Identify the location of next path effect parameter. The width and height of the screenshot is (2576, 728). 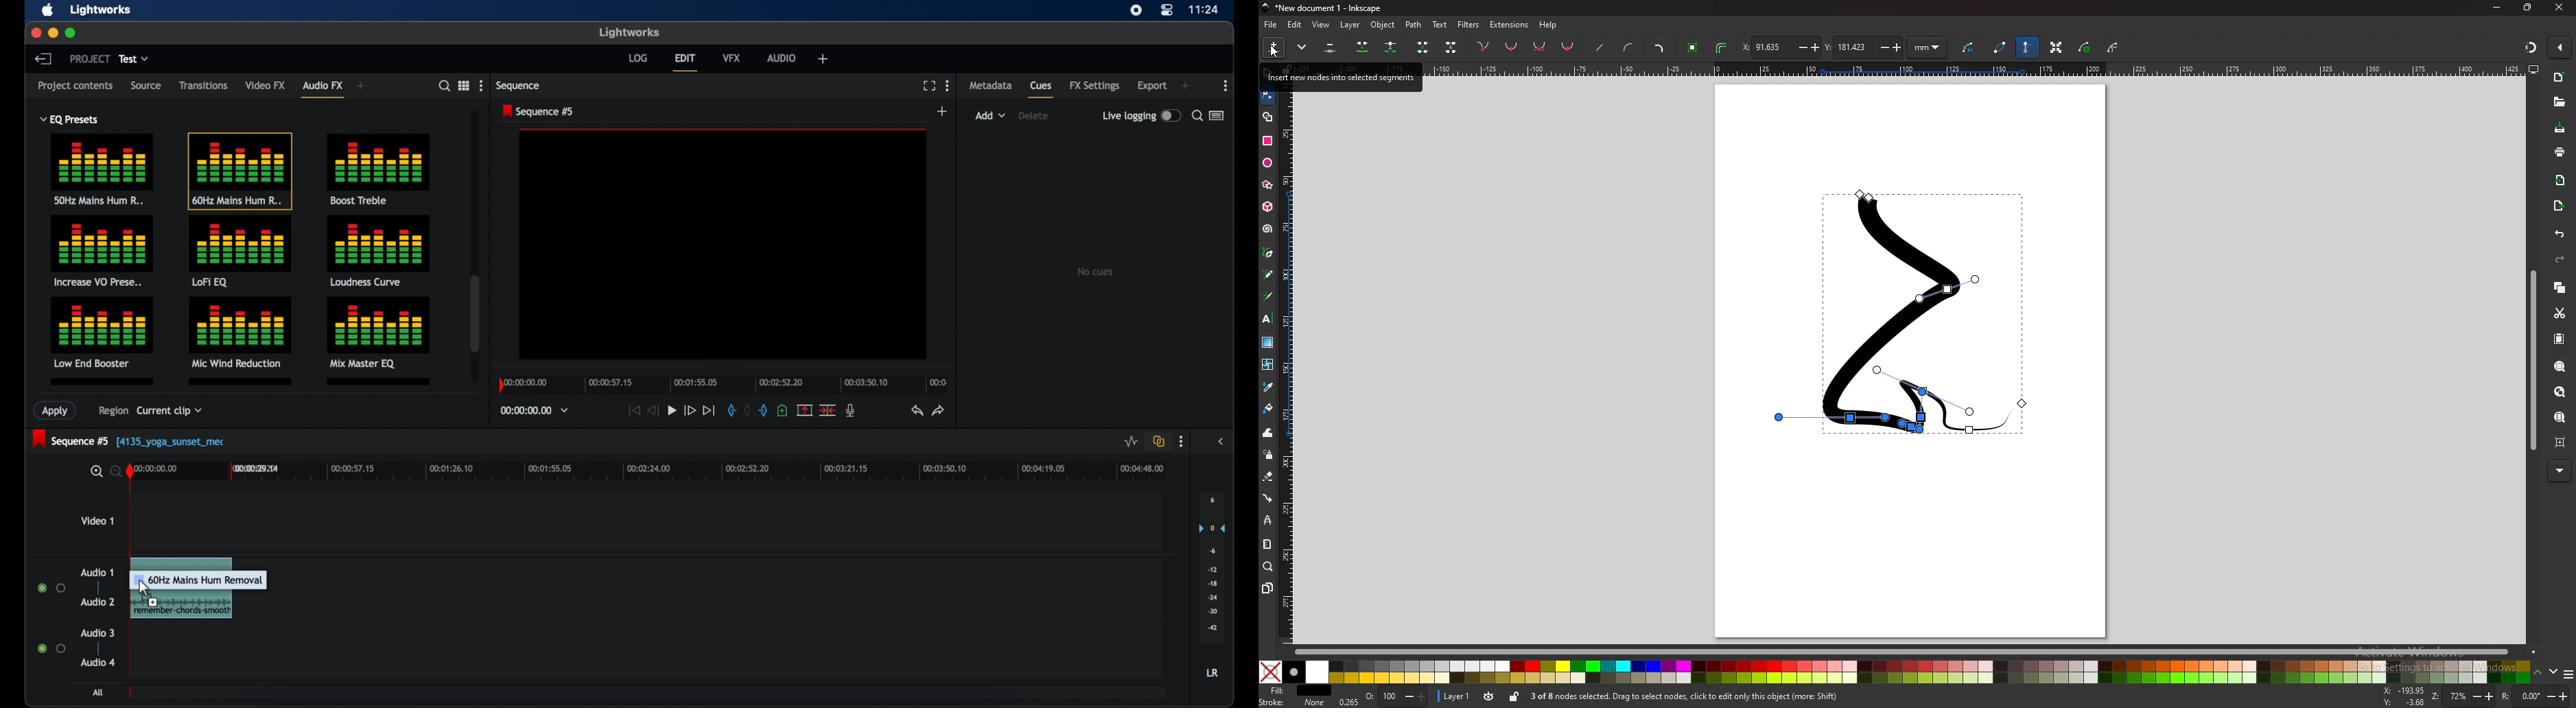
(1969, 48).